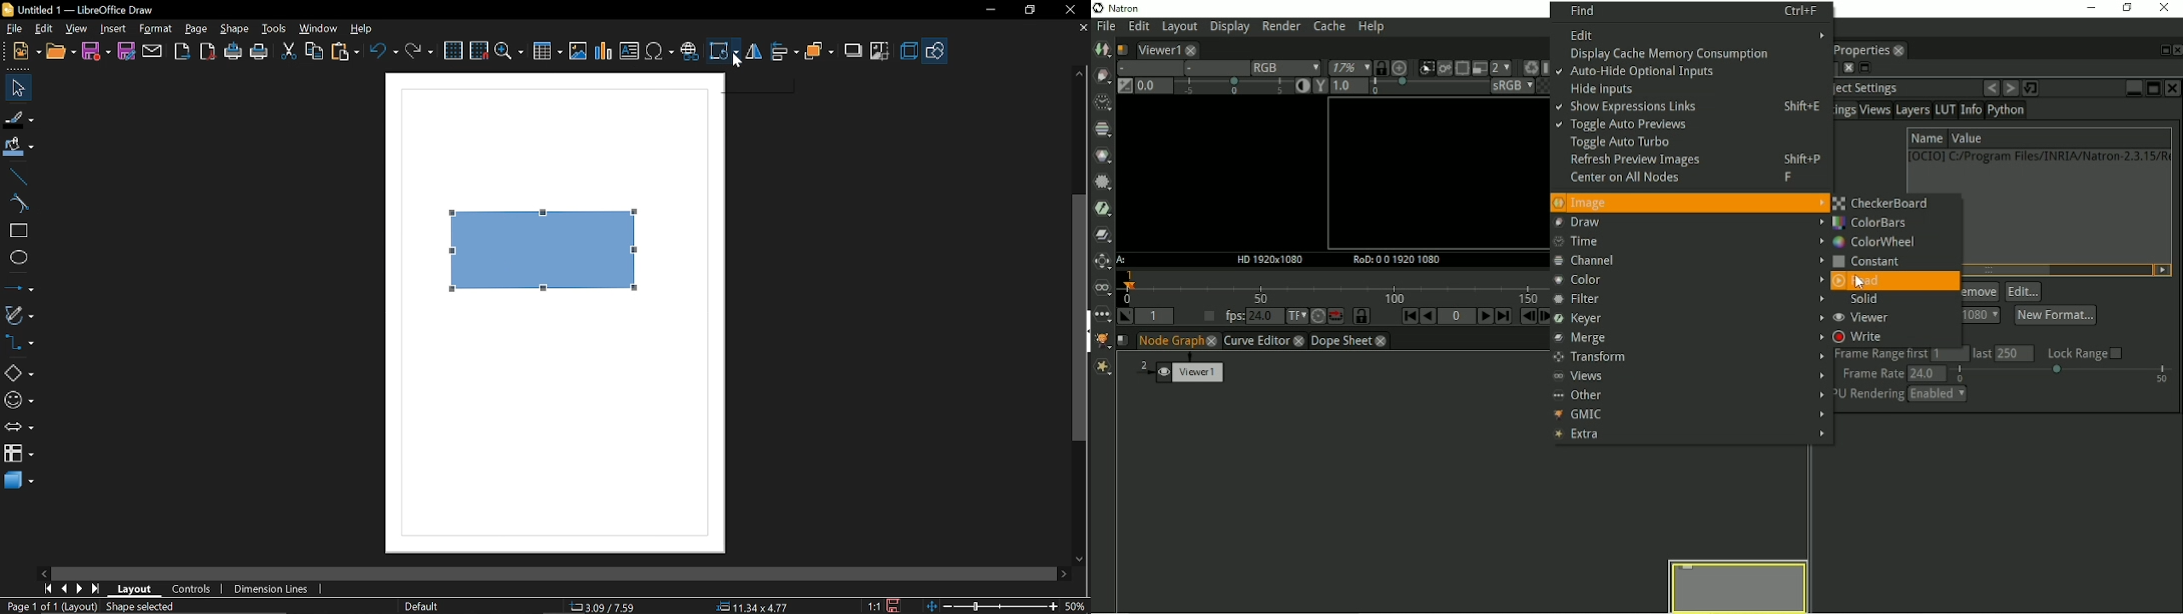  What do you see at coordinates (97, 589) in the screenshot?
I see `go to last page` at bounding box center [97, 589].